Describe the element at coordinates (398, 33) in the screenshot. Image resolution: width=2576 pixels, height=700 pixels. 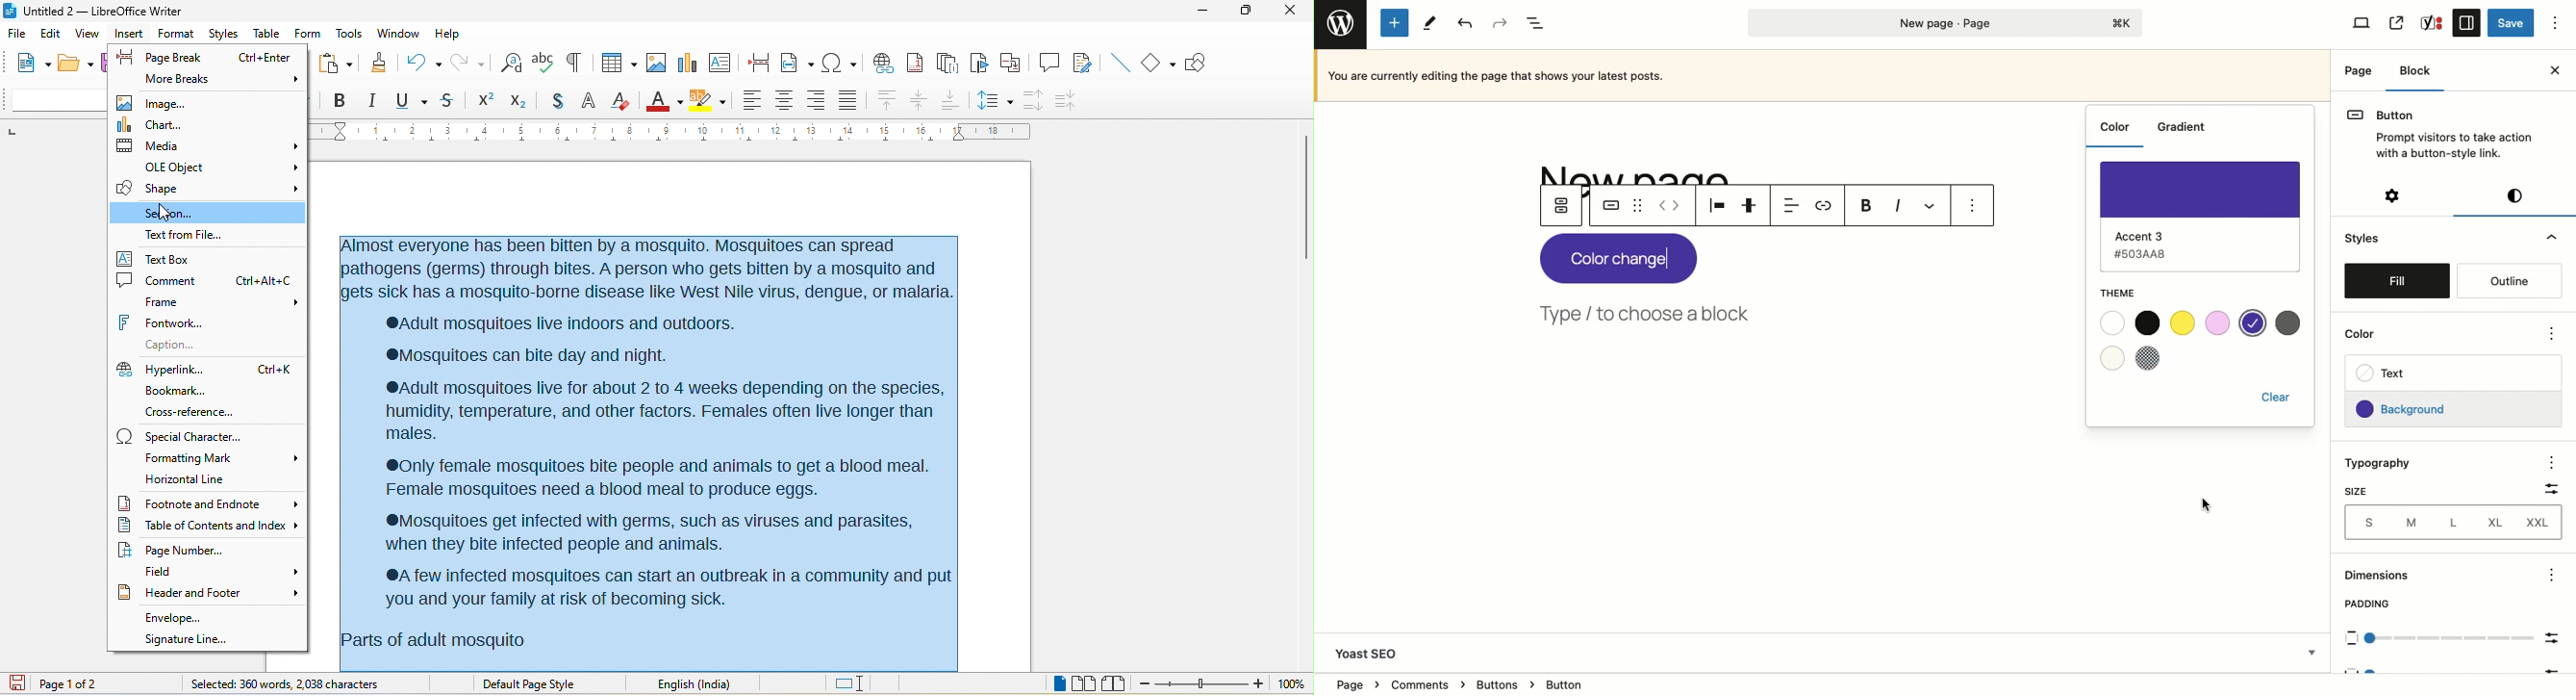
I see `window` at that location.